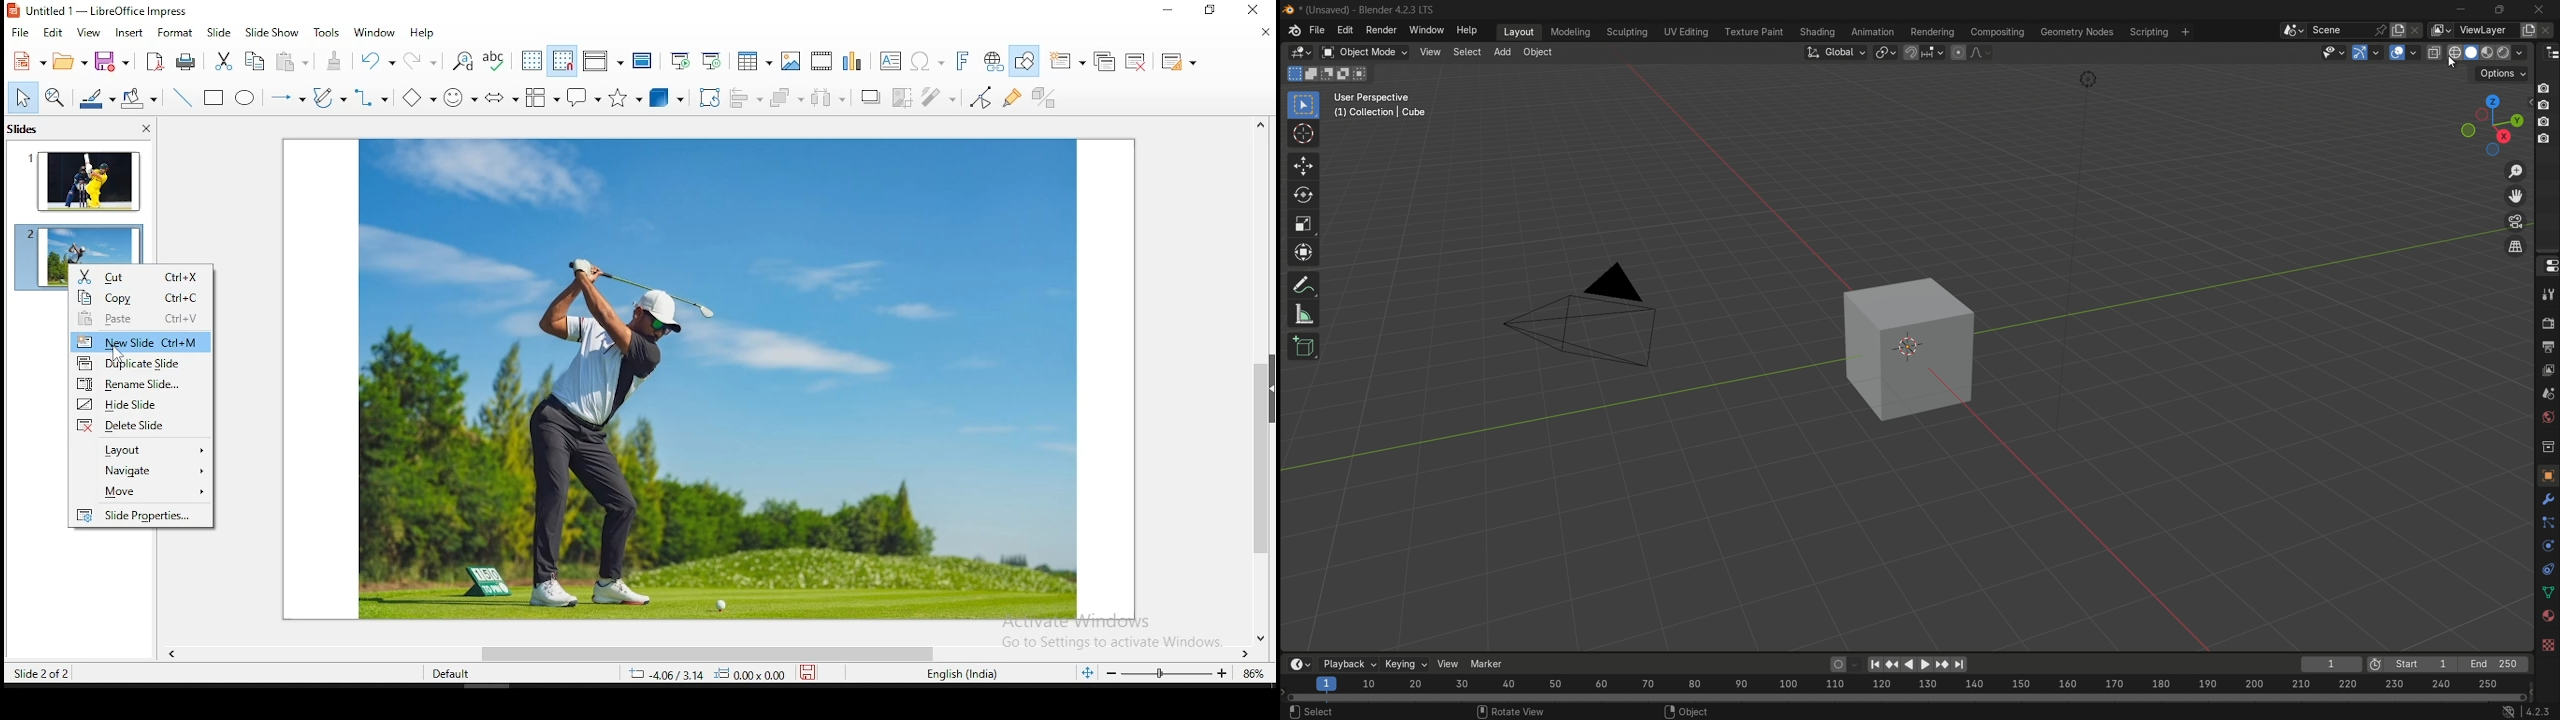 Image resolution: width=2576 pixels, height=728 pixels. Describe the element at coordinates (924, 60) in the screenshot. I see `insert special characters` at that location.